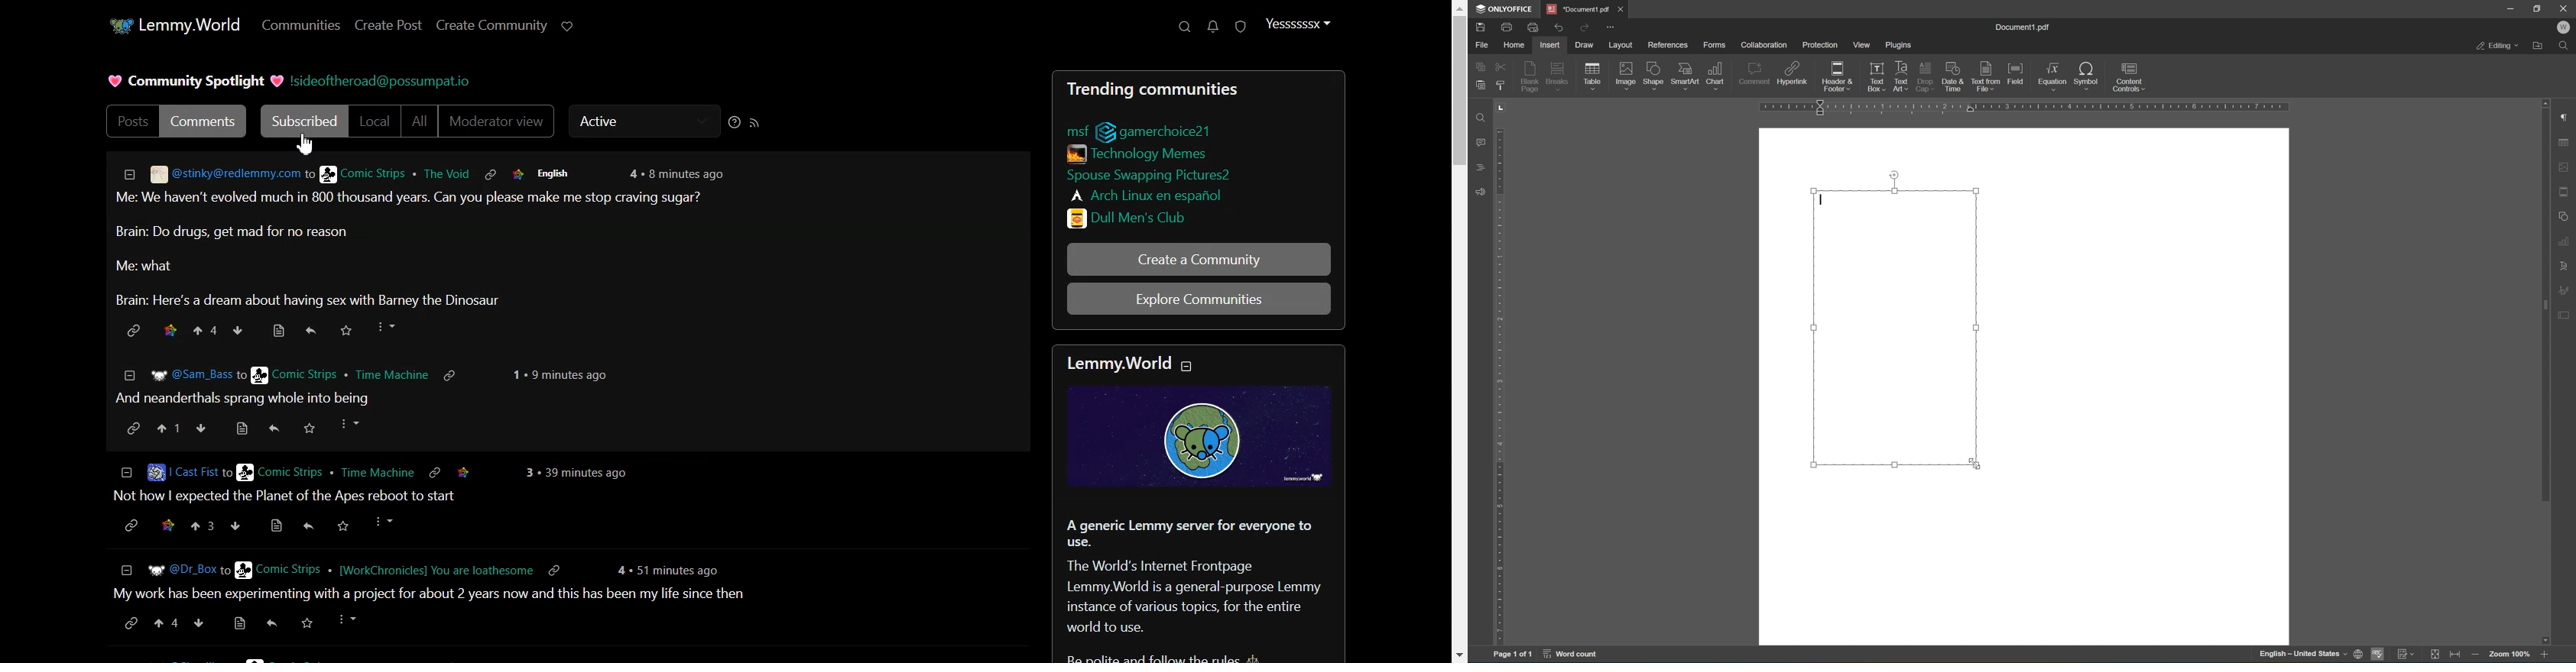  Describe the element at coordinates (1655, 77) in the screenshot. I see `shape` at that location.